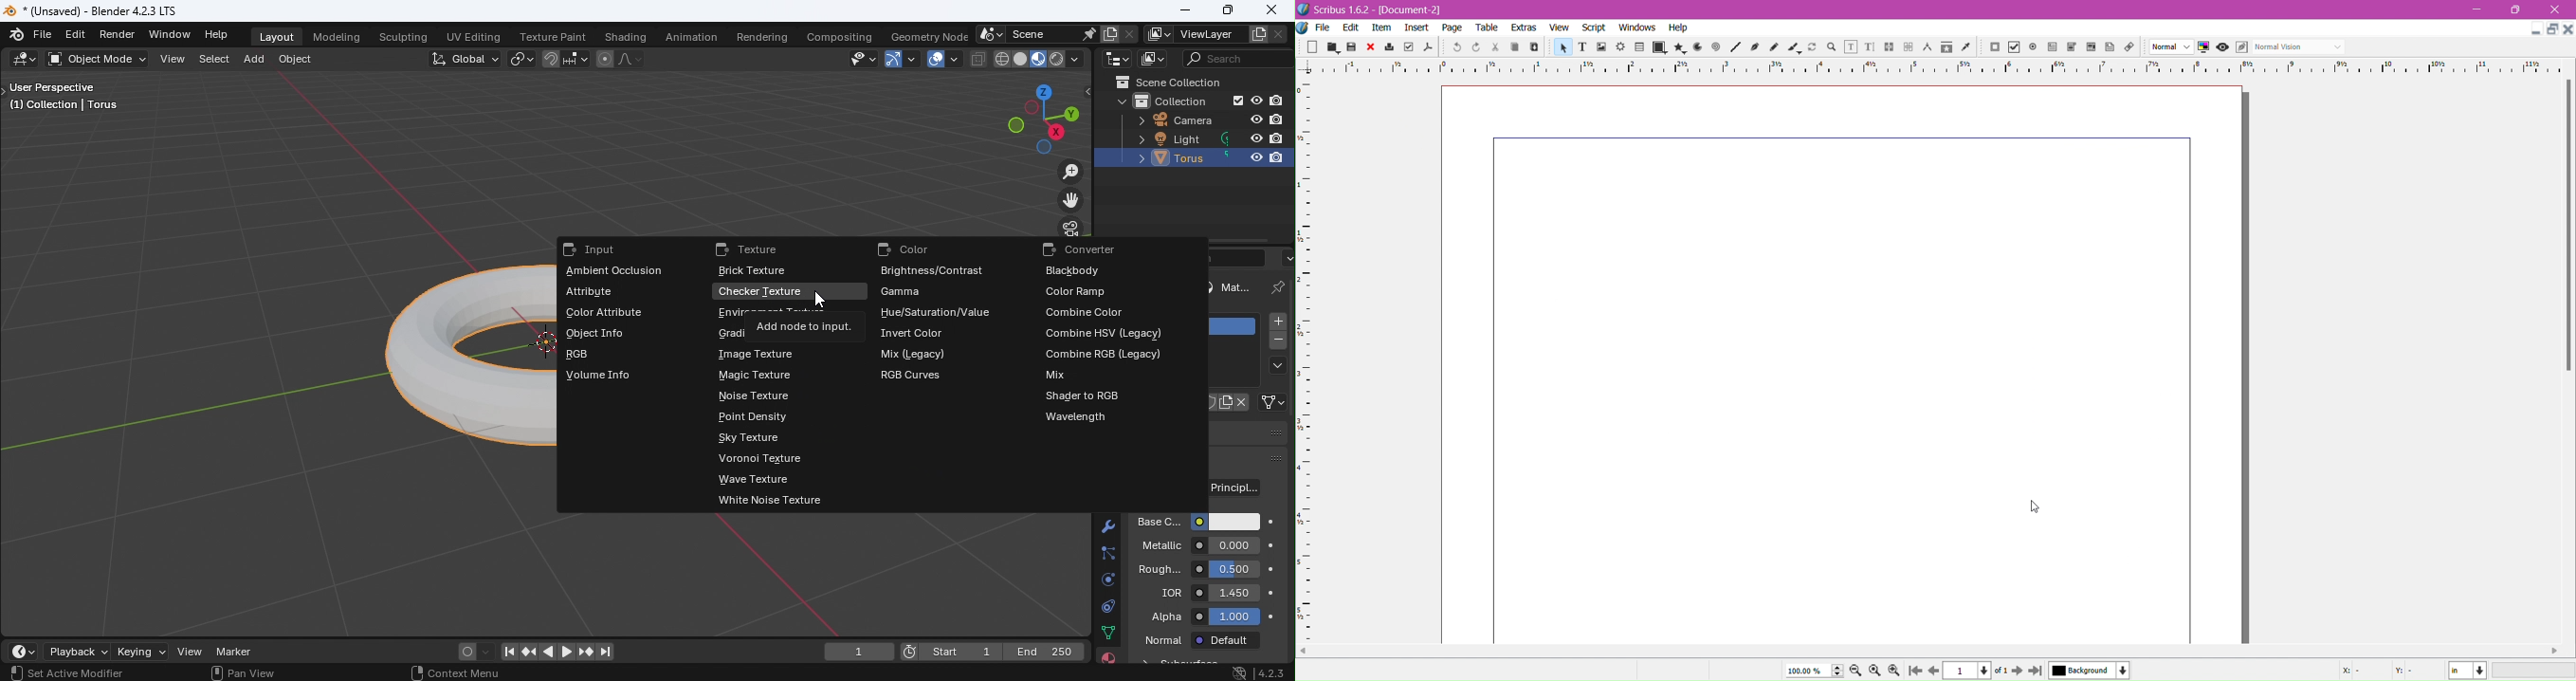  I want to click on icon, so click(2032, 46).